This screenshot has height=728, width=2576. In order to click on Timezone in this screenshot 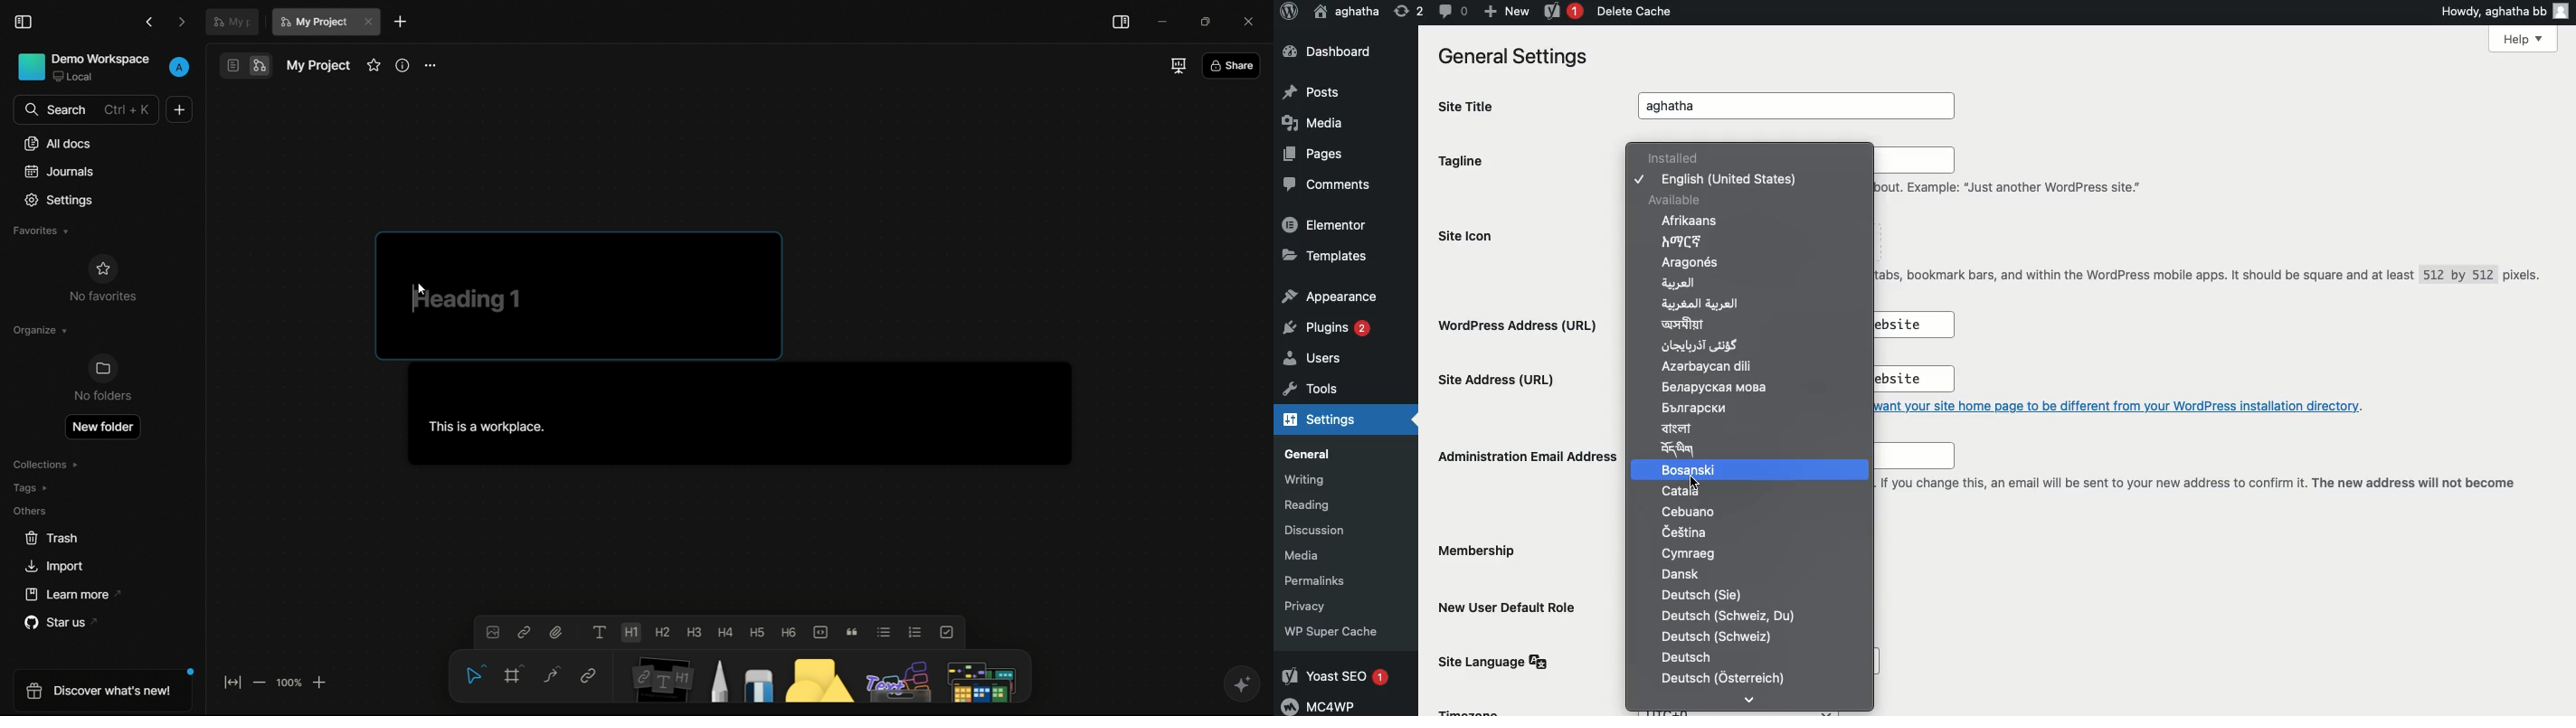, I will do `click(1471, 711)`.